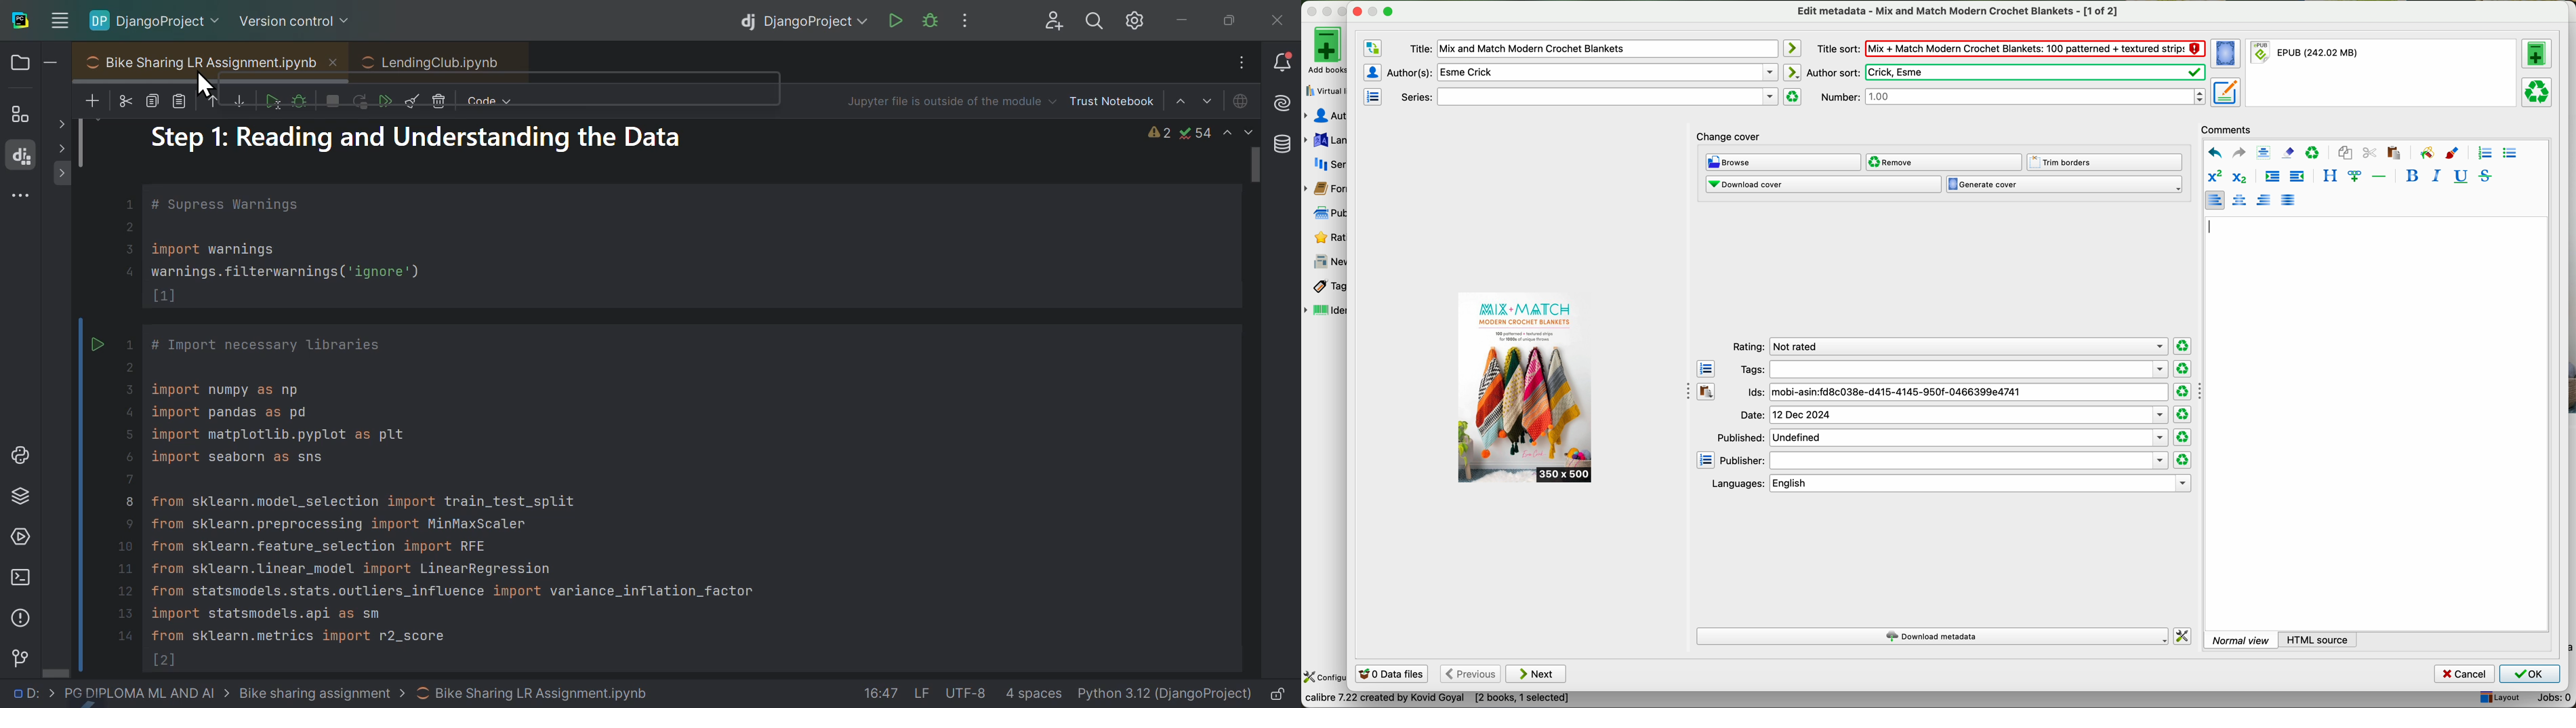  Describe the element at coordinates (33, 62) in the screenshot. I see `Files and folders` at that location.